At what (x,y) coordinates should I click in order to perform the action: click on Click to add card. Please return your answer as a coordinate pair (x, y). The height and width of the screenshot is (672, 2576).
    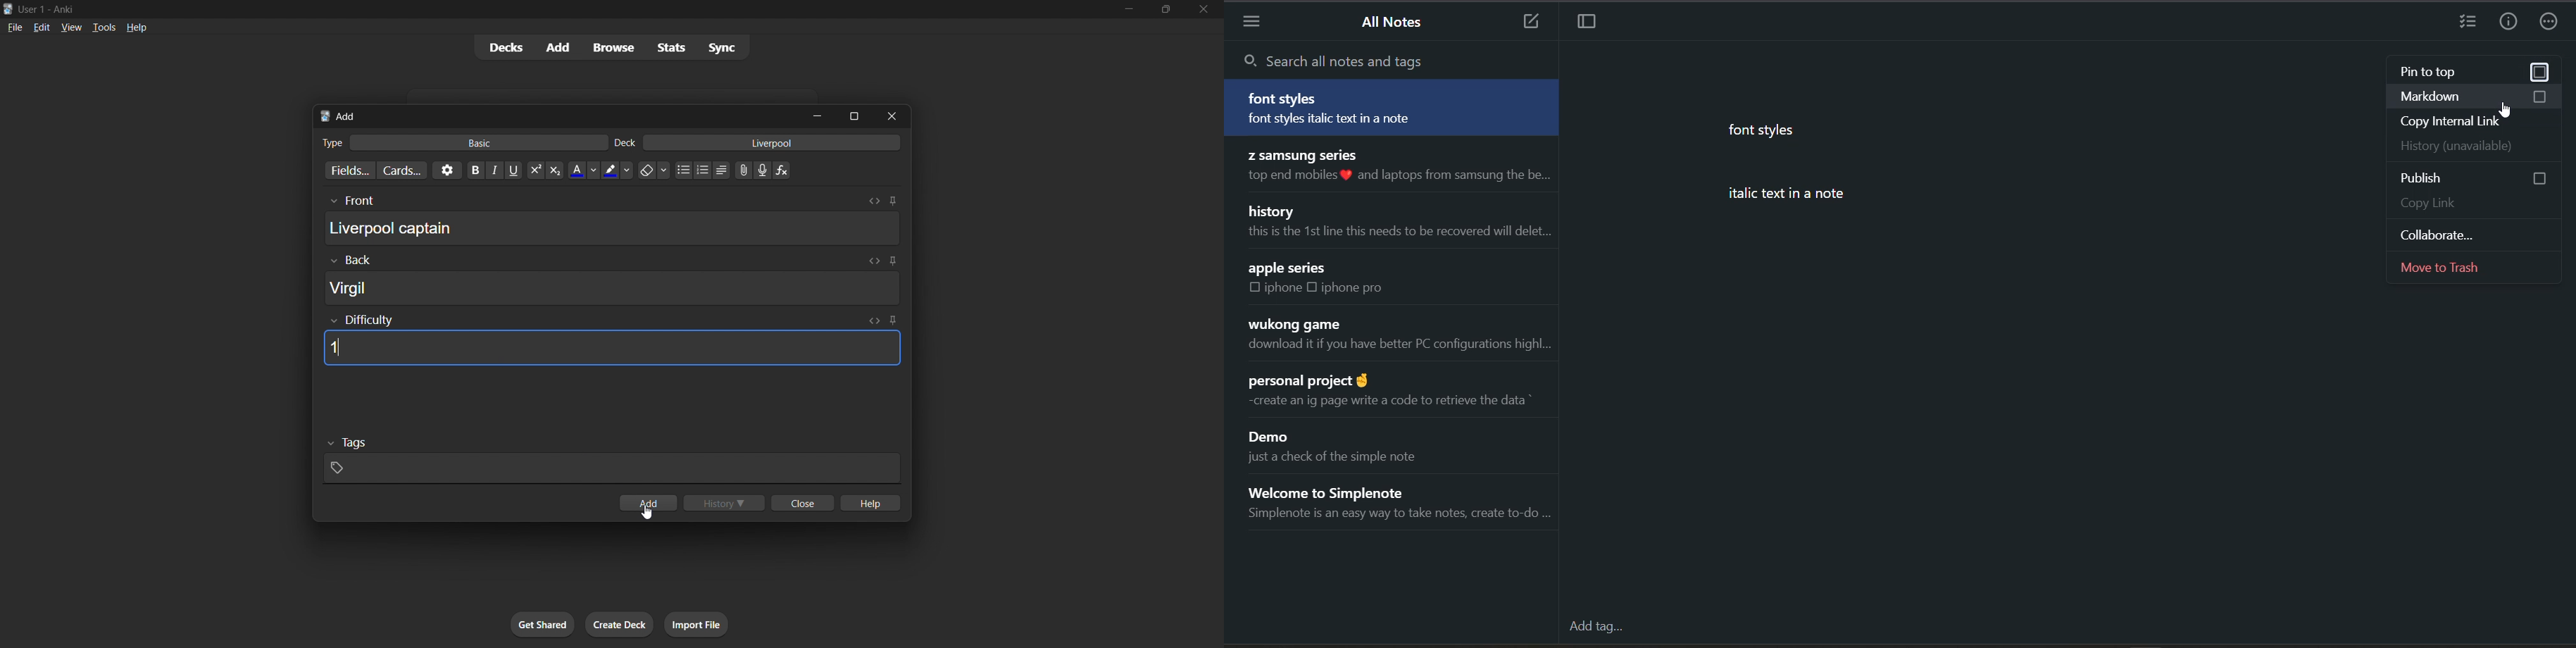
    Looking at the image, I should click on (648, 503).